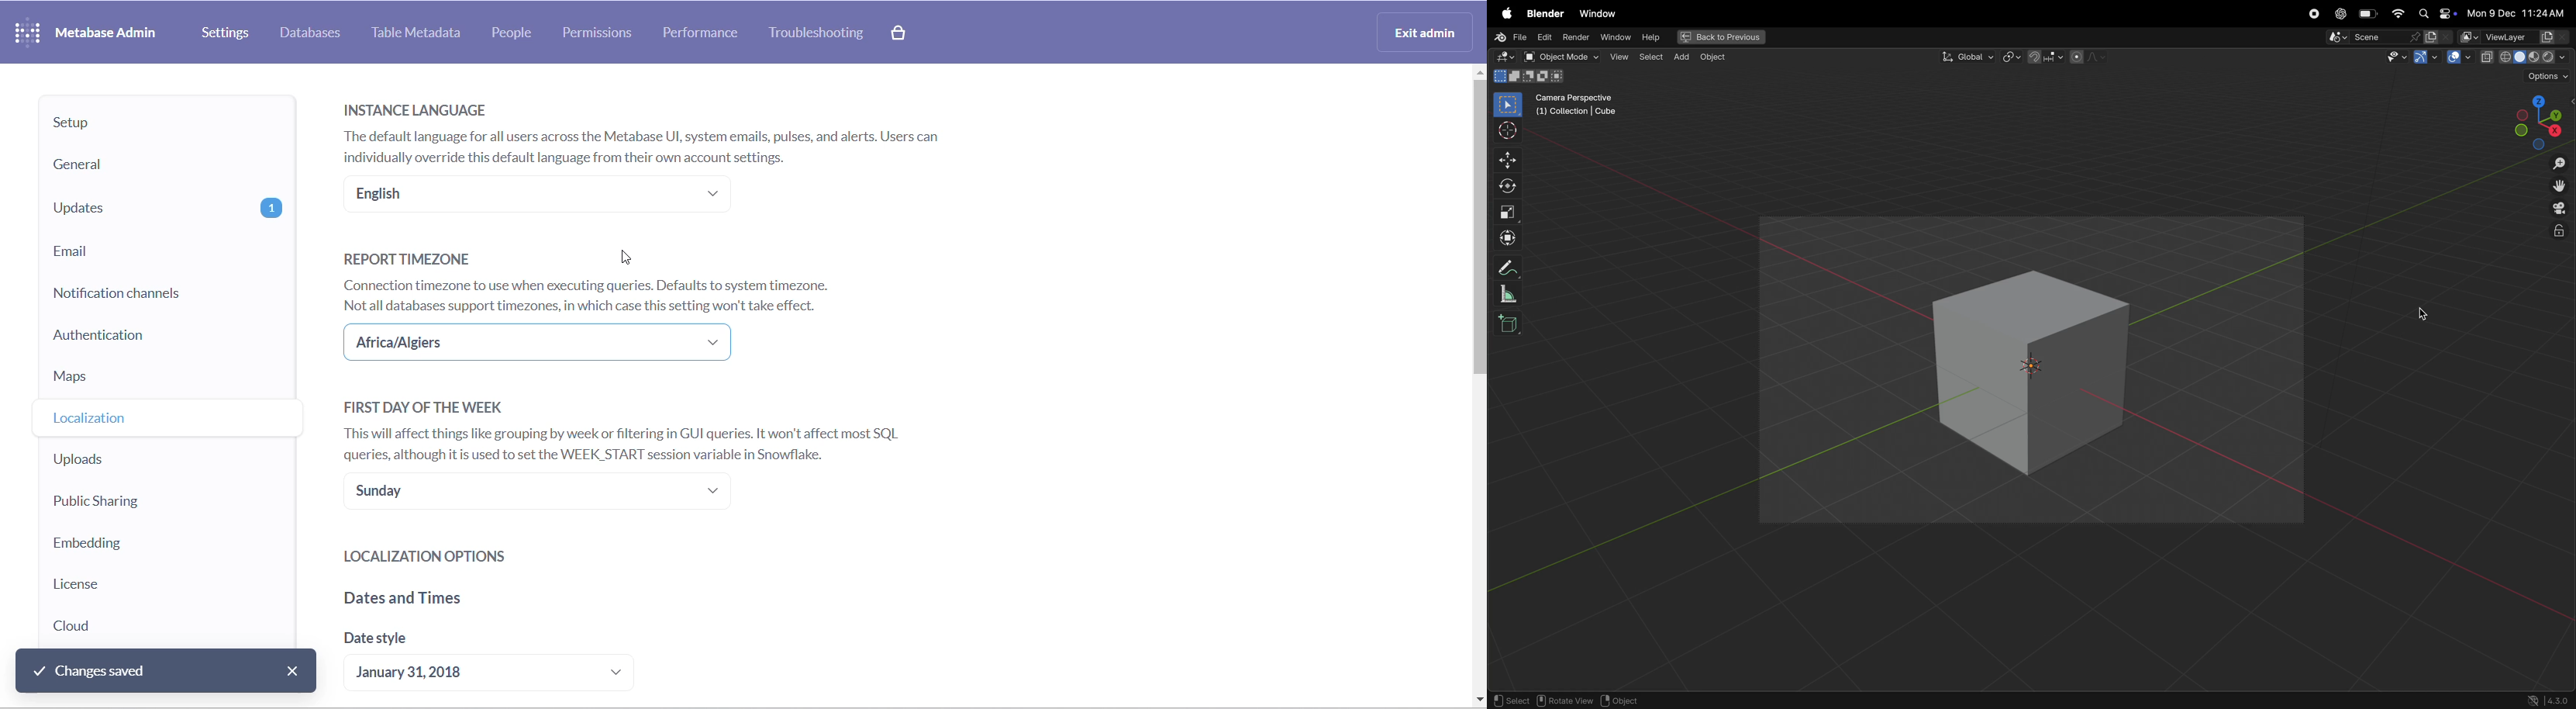  Describe the element at coordinates (1546, 11) in the screenshot. I see `blender` at that location.